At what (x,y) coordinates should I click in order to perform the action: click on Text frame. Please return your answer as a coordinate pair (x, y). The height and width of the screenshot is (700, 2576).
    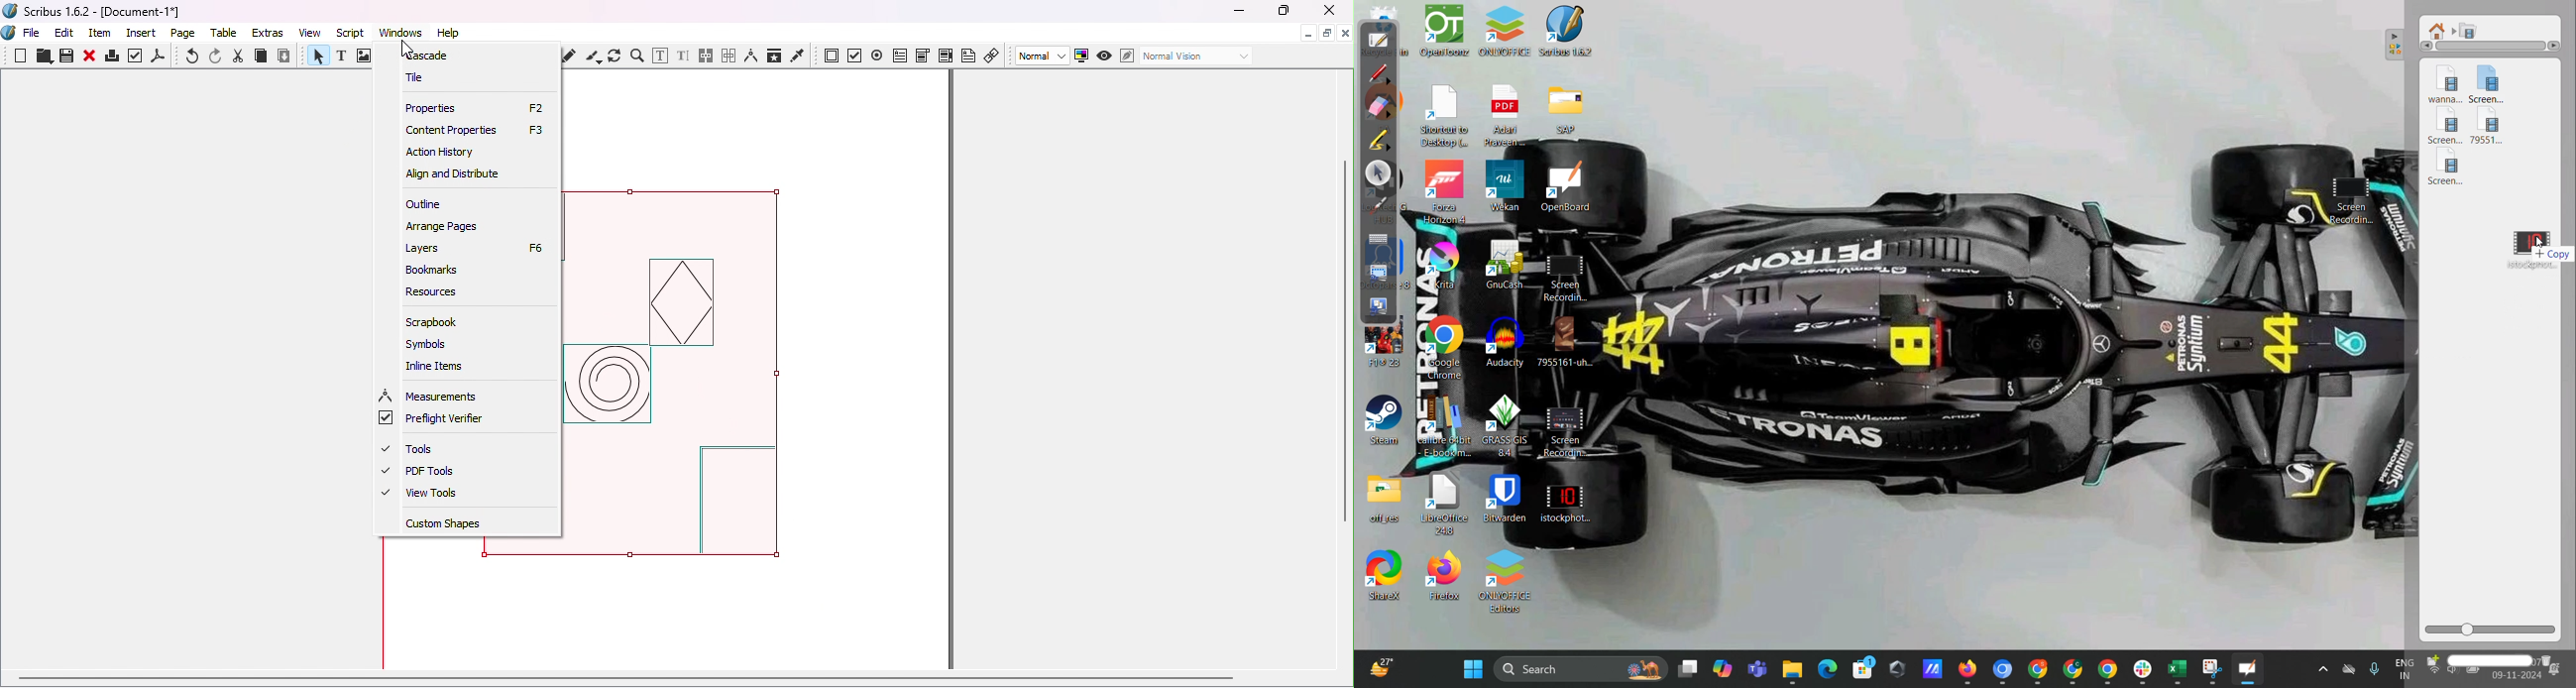
    Looking at the image, I should click on (345, 57).